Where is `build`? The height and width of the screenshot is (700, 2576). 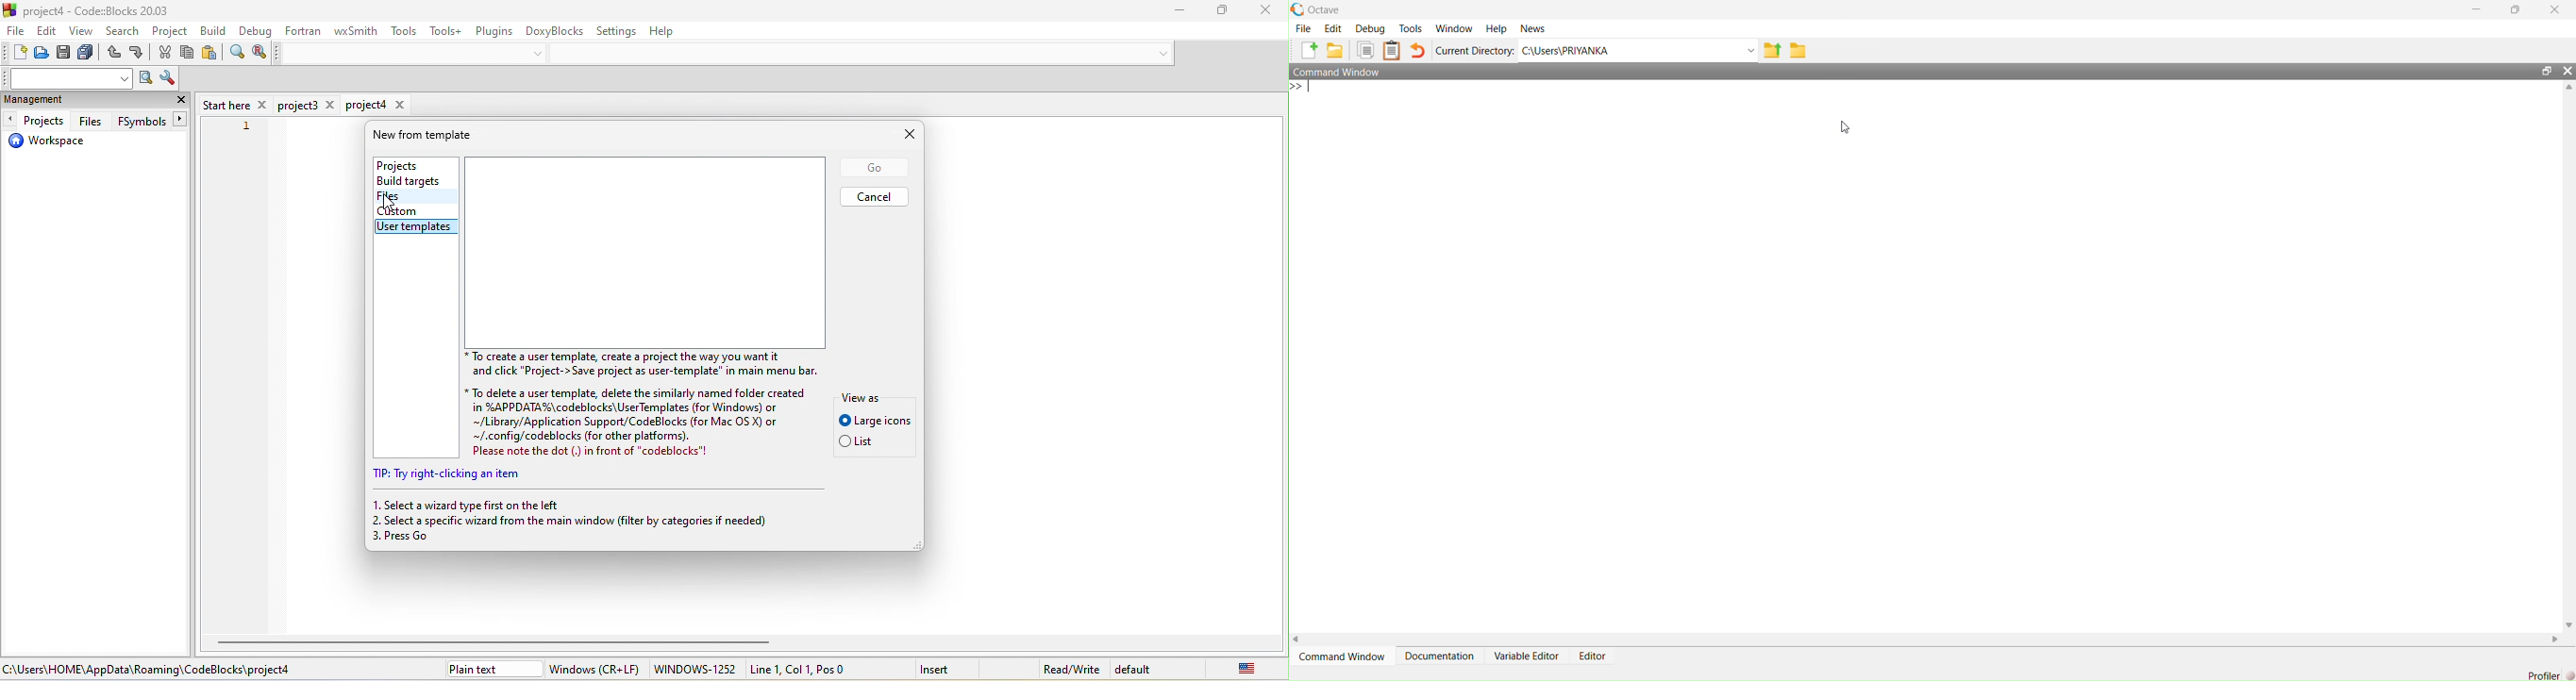
build is located at coordinates (215, 30).